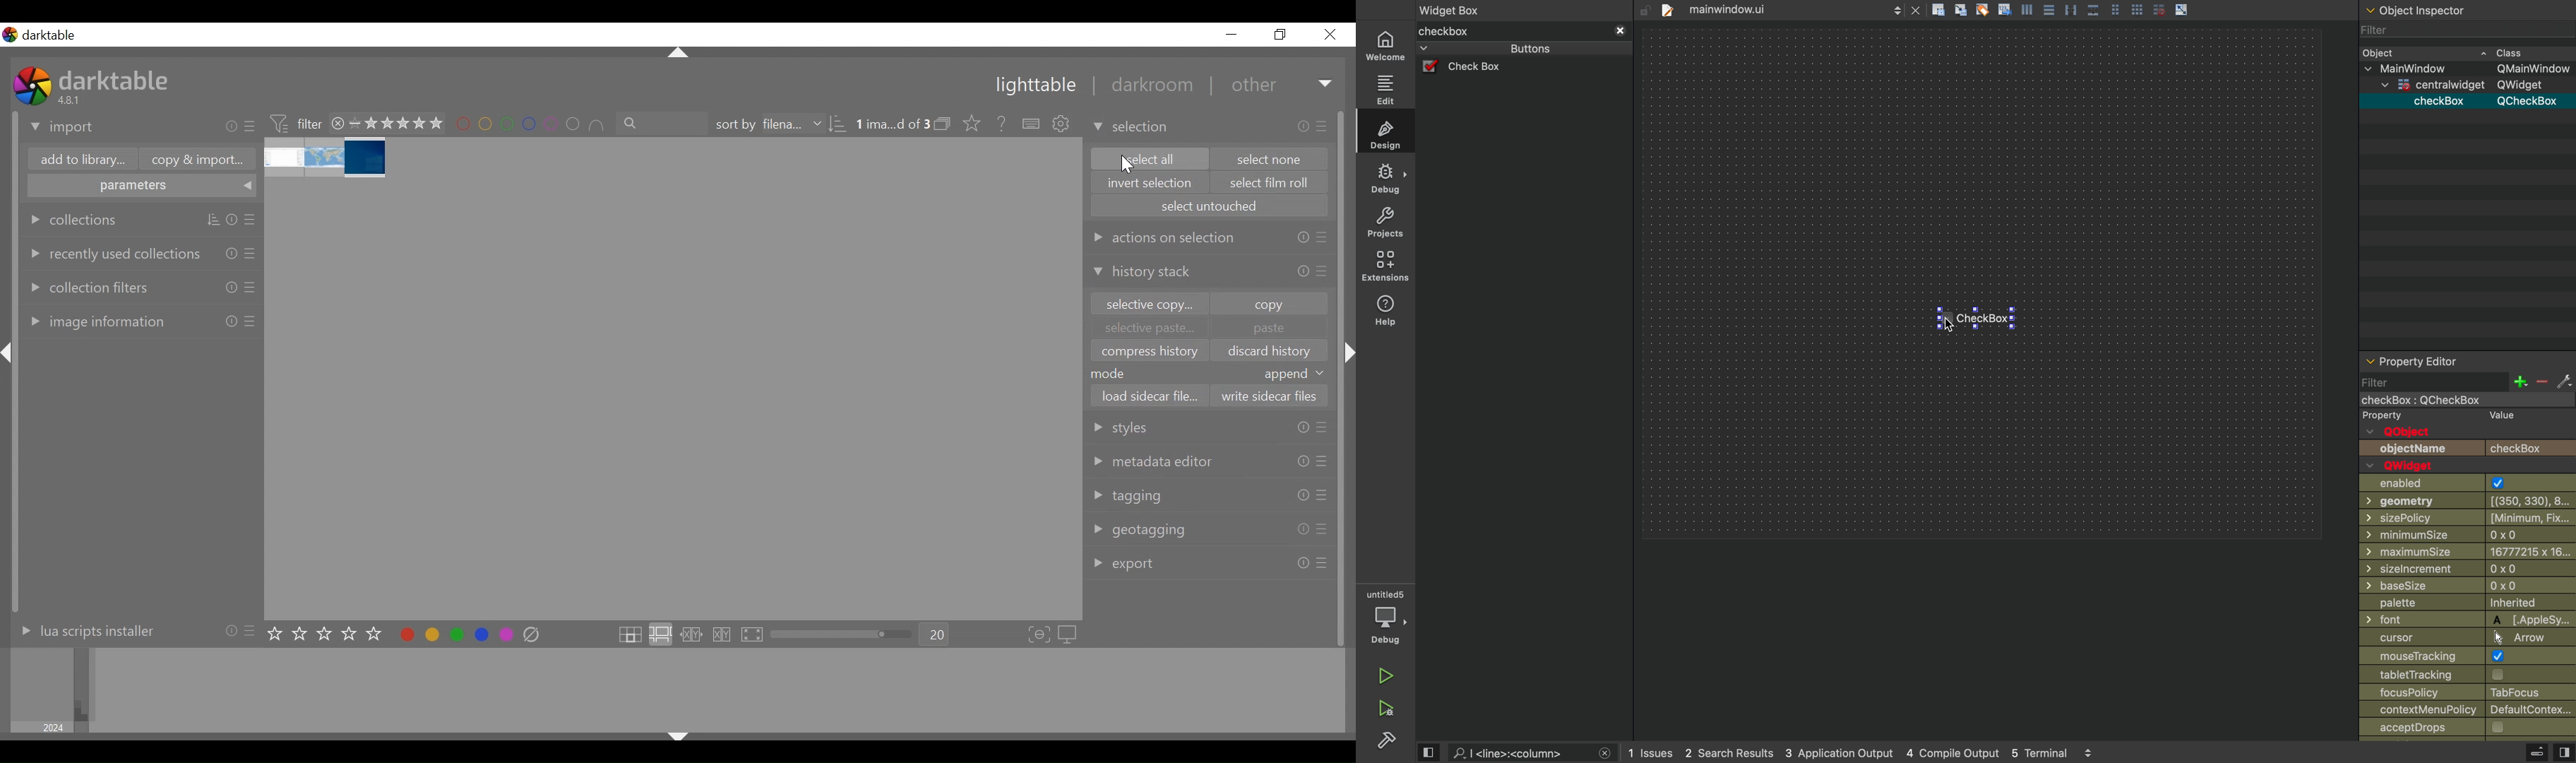 Image resolution: width=2576 pixels, height=784 pixels. I want to click on palette, so click(2466, 604).